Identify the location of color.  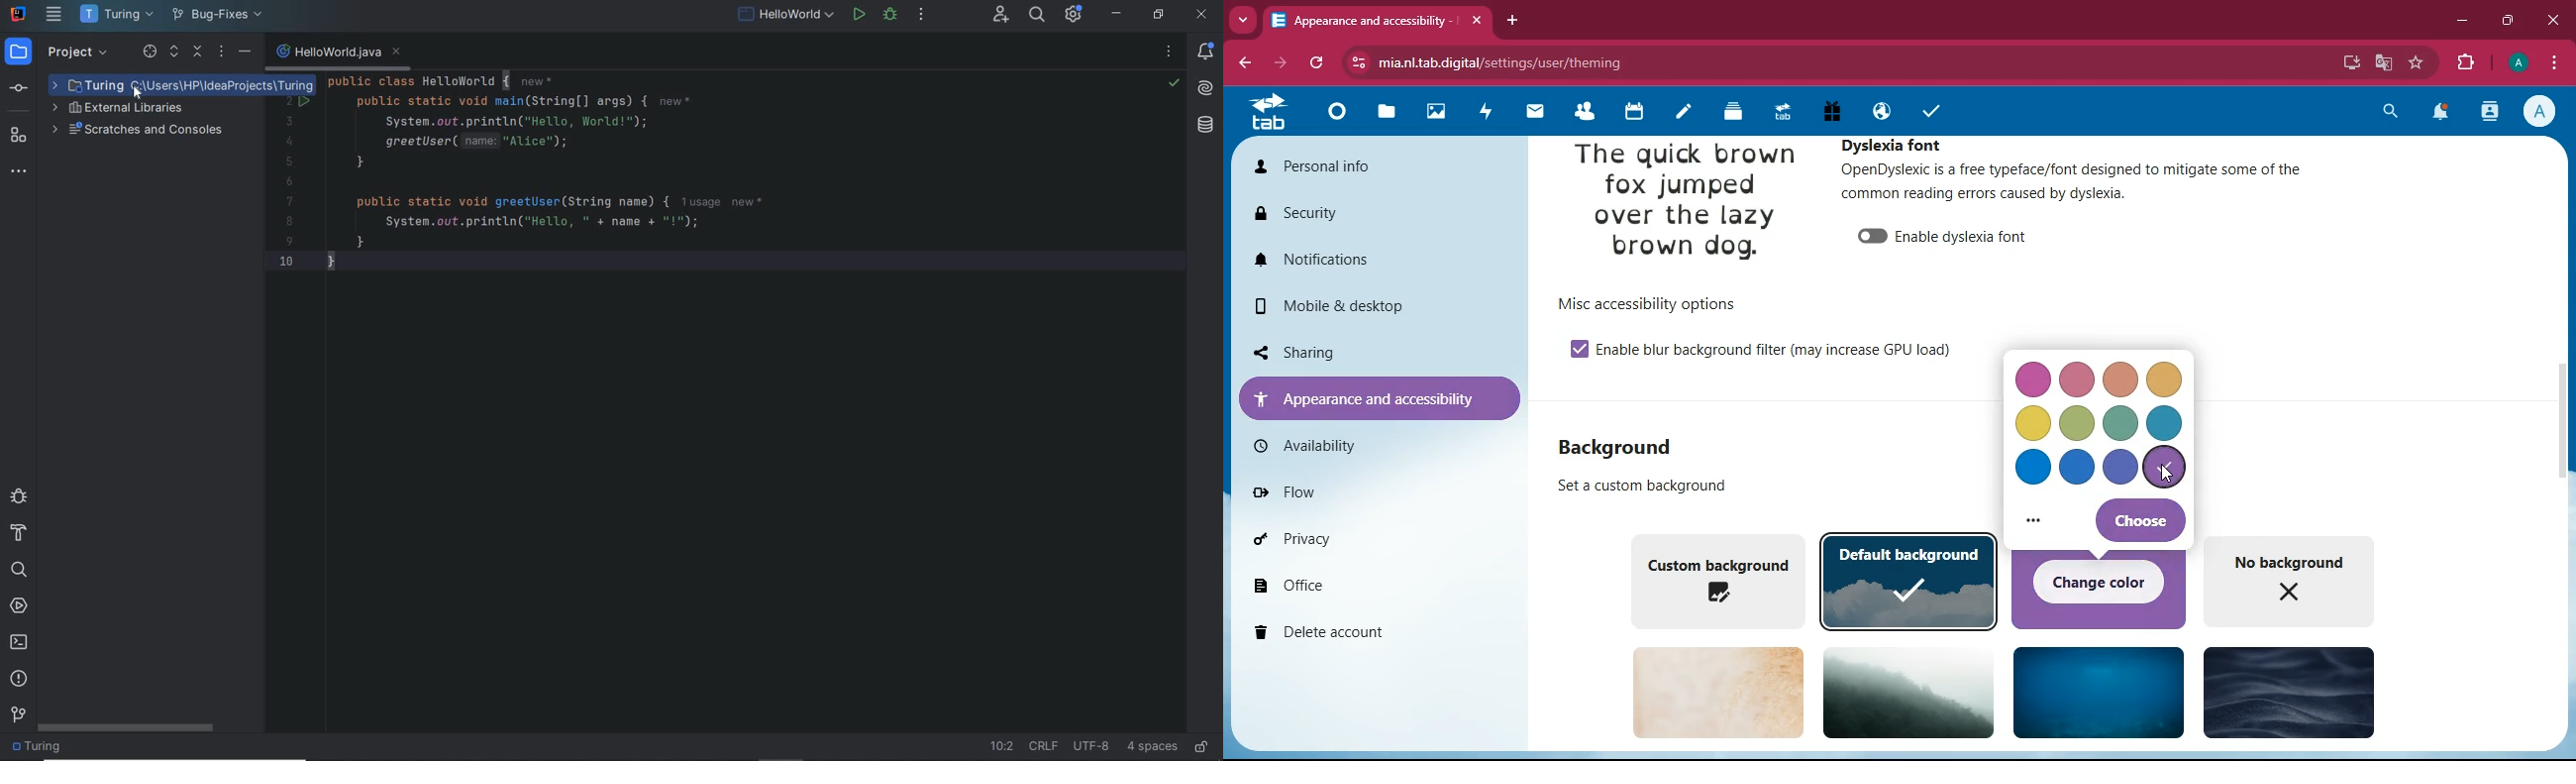
(2121, 468).